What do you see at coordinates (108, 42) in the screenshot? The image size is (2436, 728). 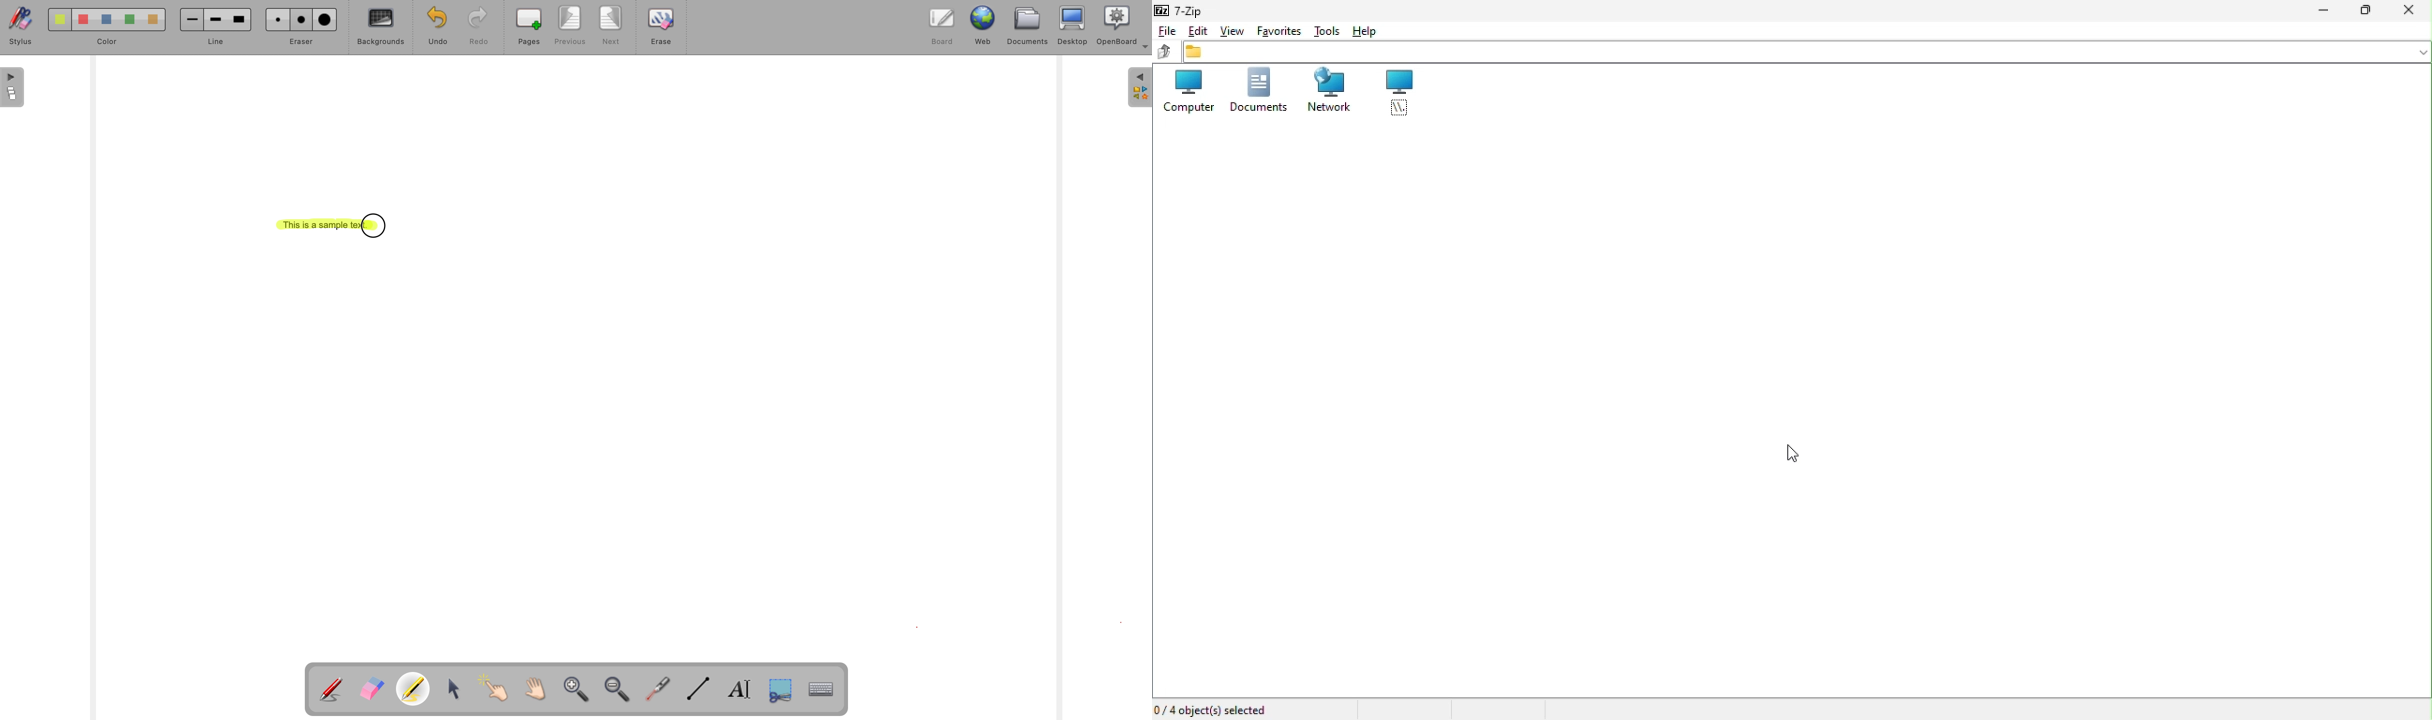 I see `color` at bounding box center [108, 42].